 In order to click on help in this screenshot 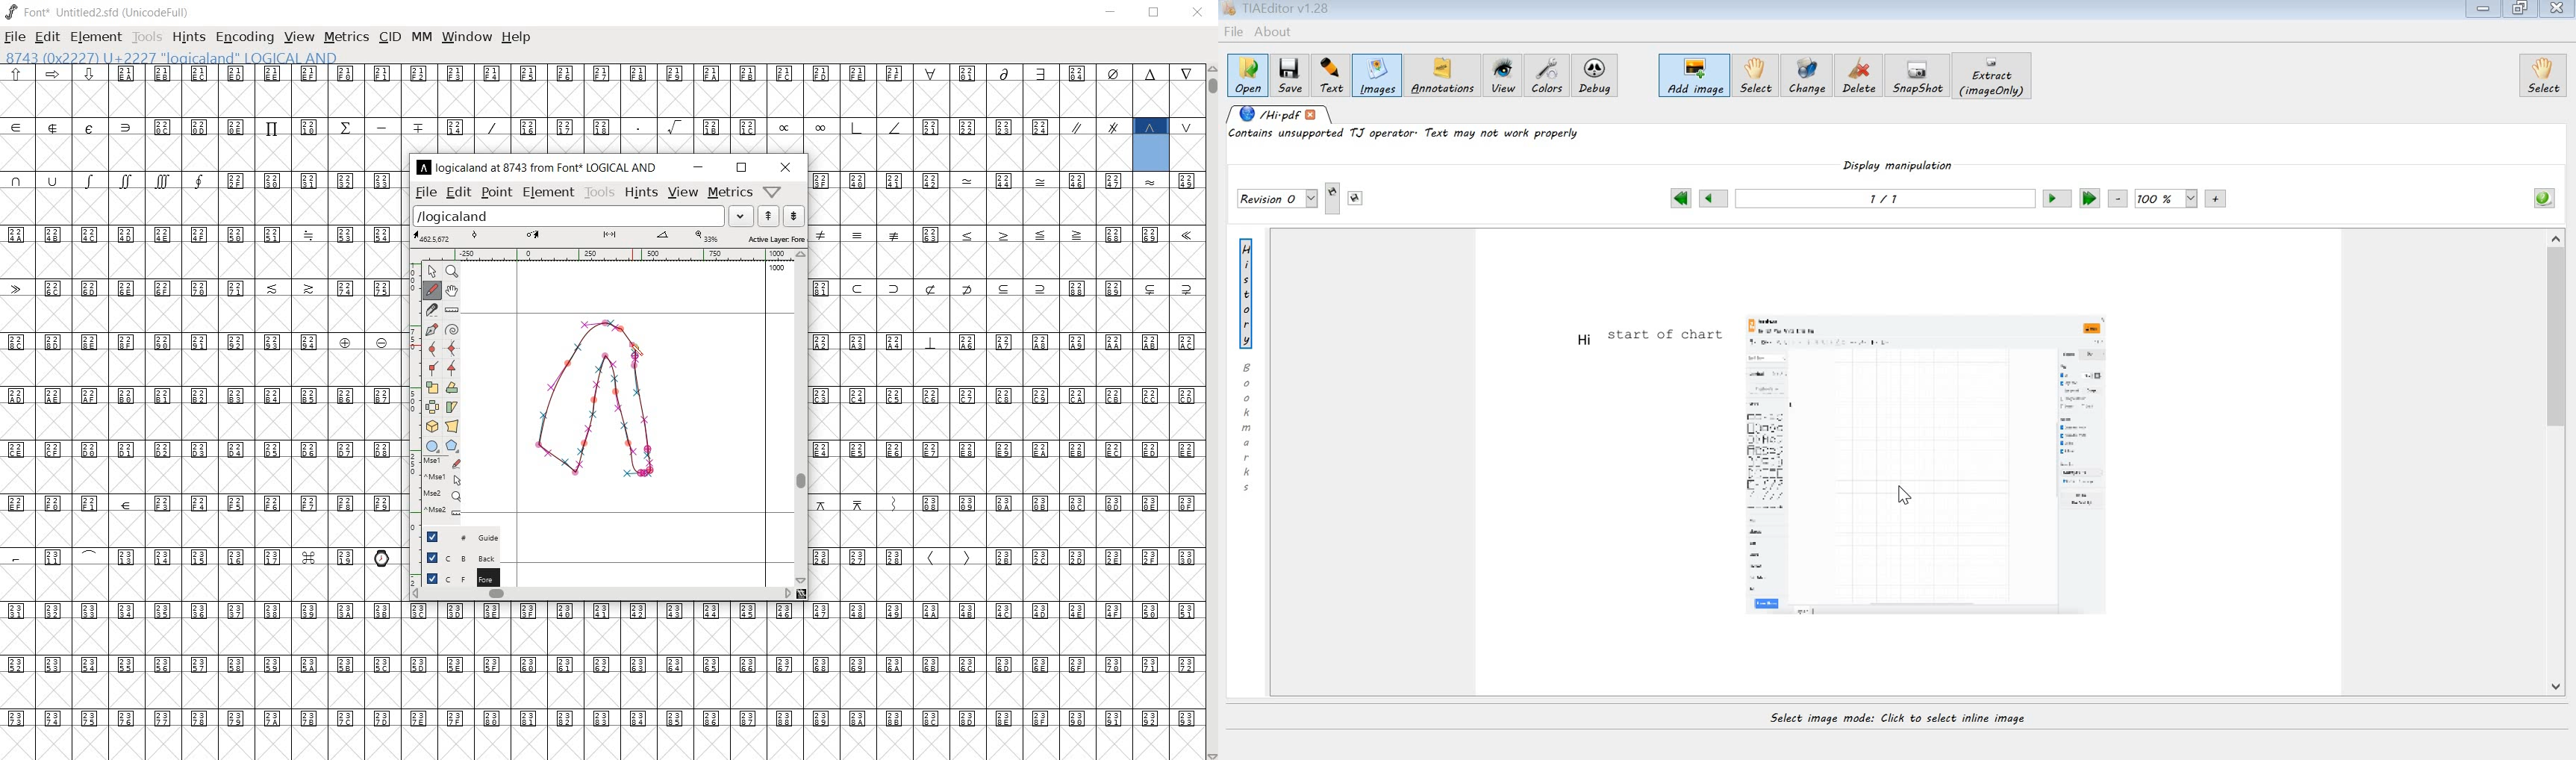, I will do `click(516, 38)`.